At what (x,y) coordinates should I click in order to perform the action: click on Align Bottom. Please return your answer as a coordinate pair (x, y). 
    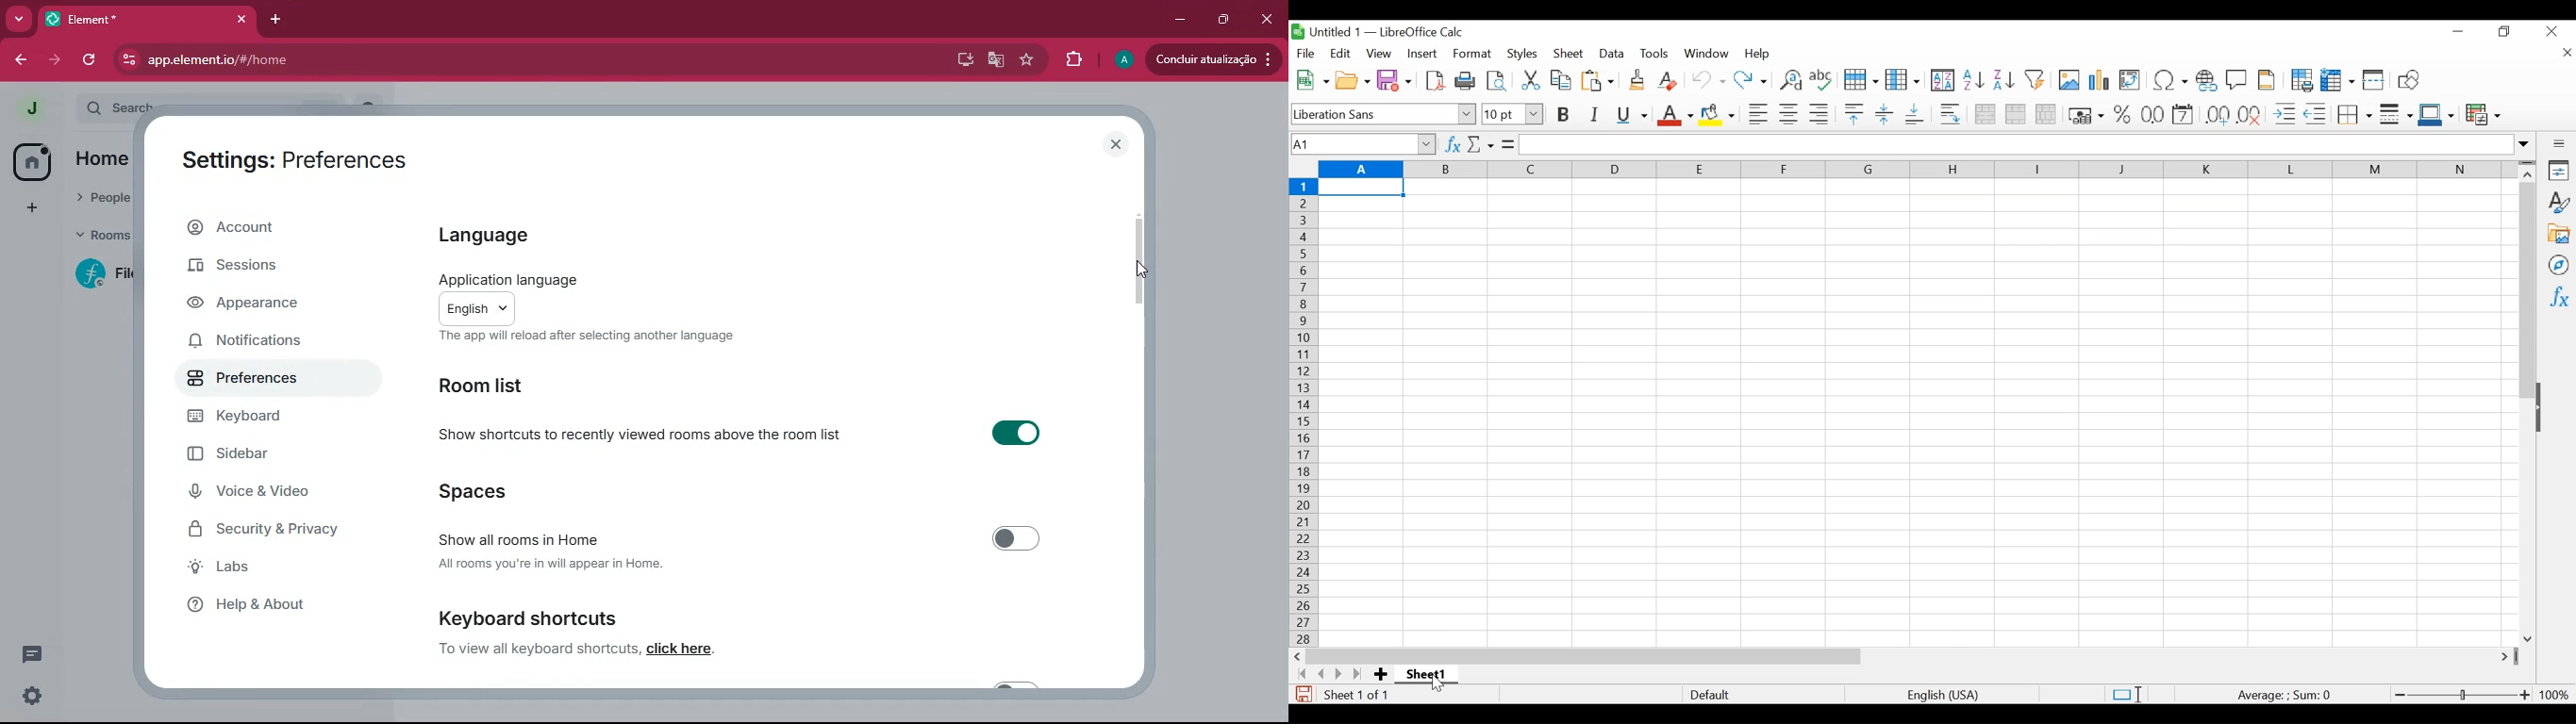
    Looking at the image, I should click on (1914, 115).